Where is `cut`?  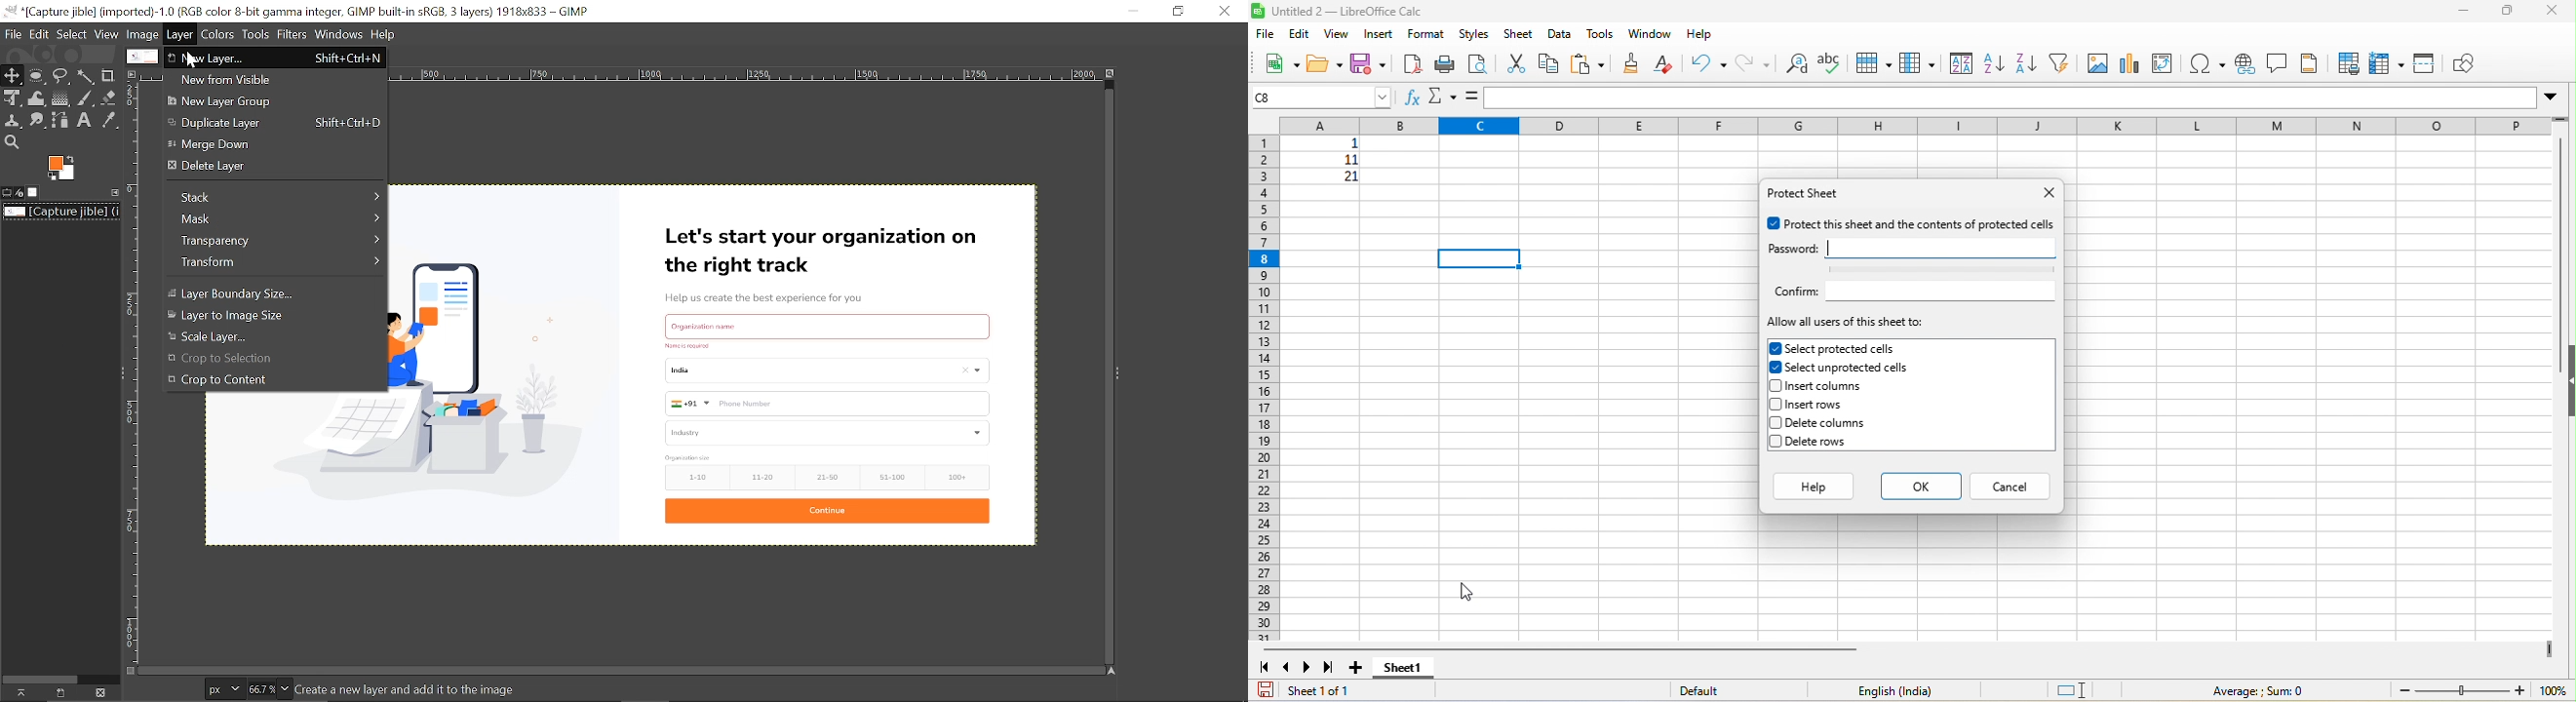
cut is located at coordinates (1518, 64).